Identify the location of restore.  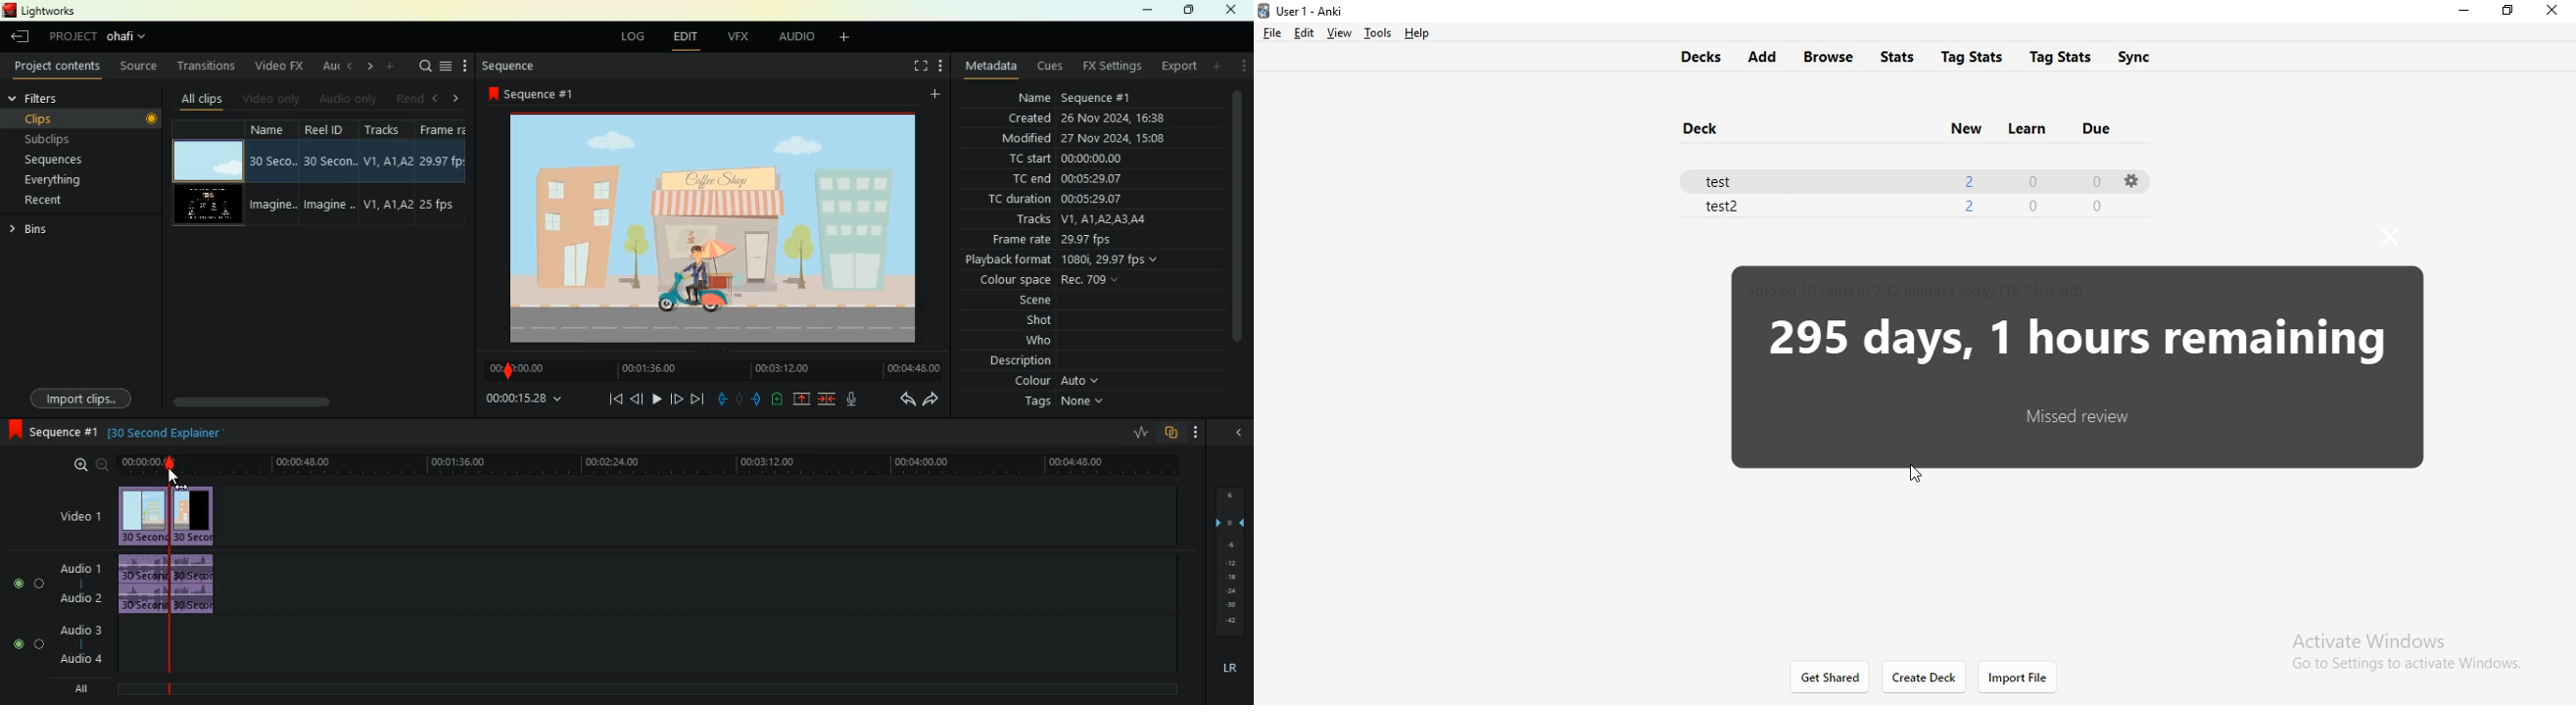
(2507, 11).